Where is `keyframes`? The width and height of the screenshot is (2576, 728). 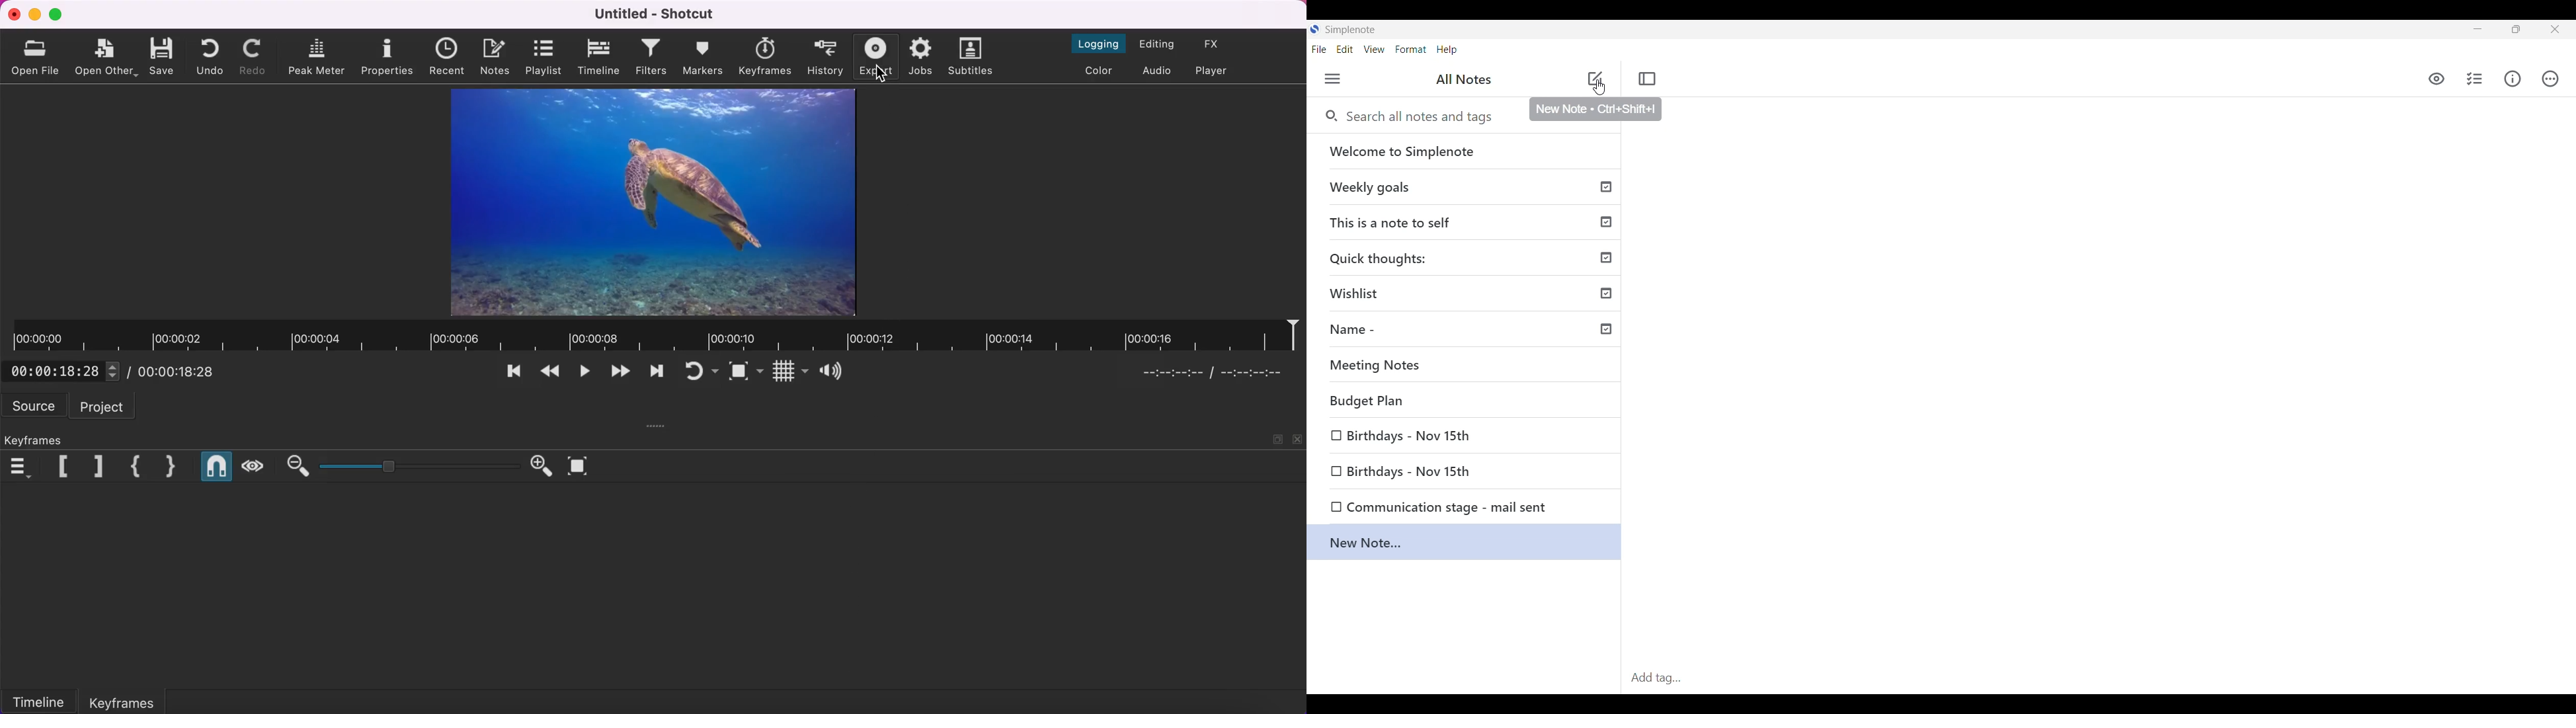 keyframes is located at coordinates (38, 437).